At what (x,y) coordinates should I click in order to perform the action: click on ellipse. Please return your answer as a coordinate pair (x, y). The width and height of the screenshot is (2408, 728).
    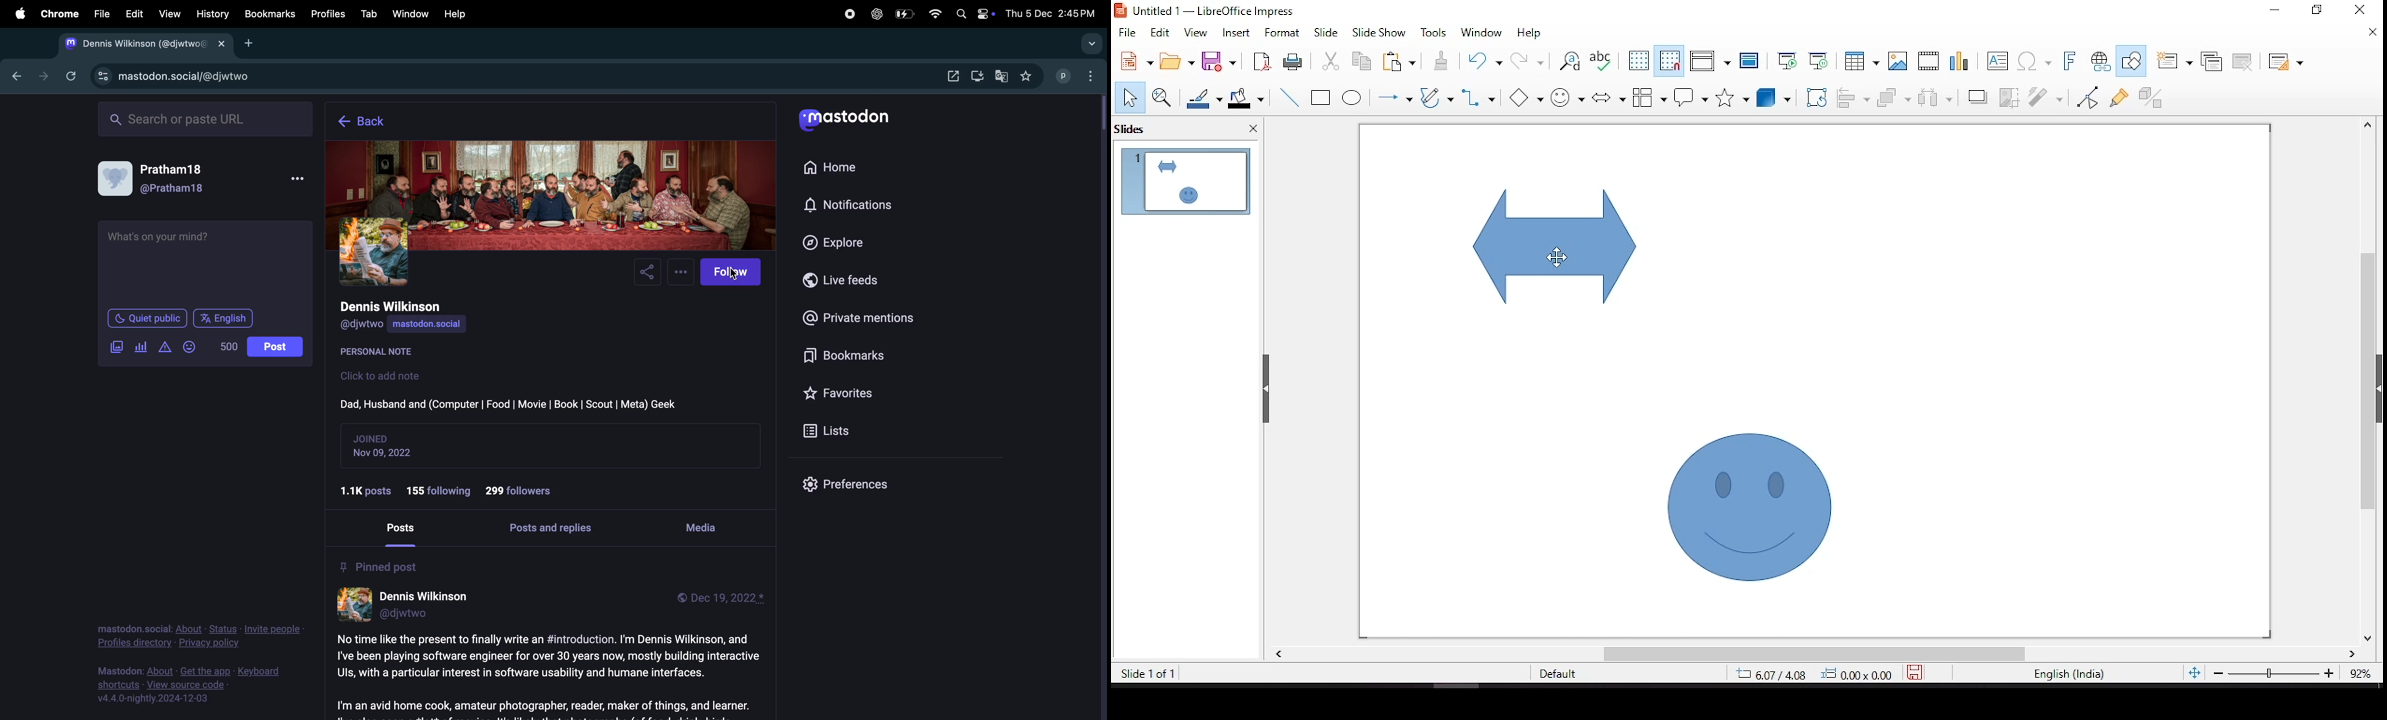
    Looking at the image, I should click on (1354, 100).